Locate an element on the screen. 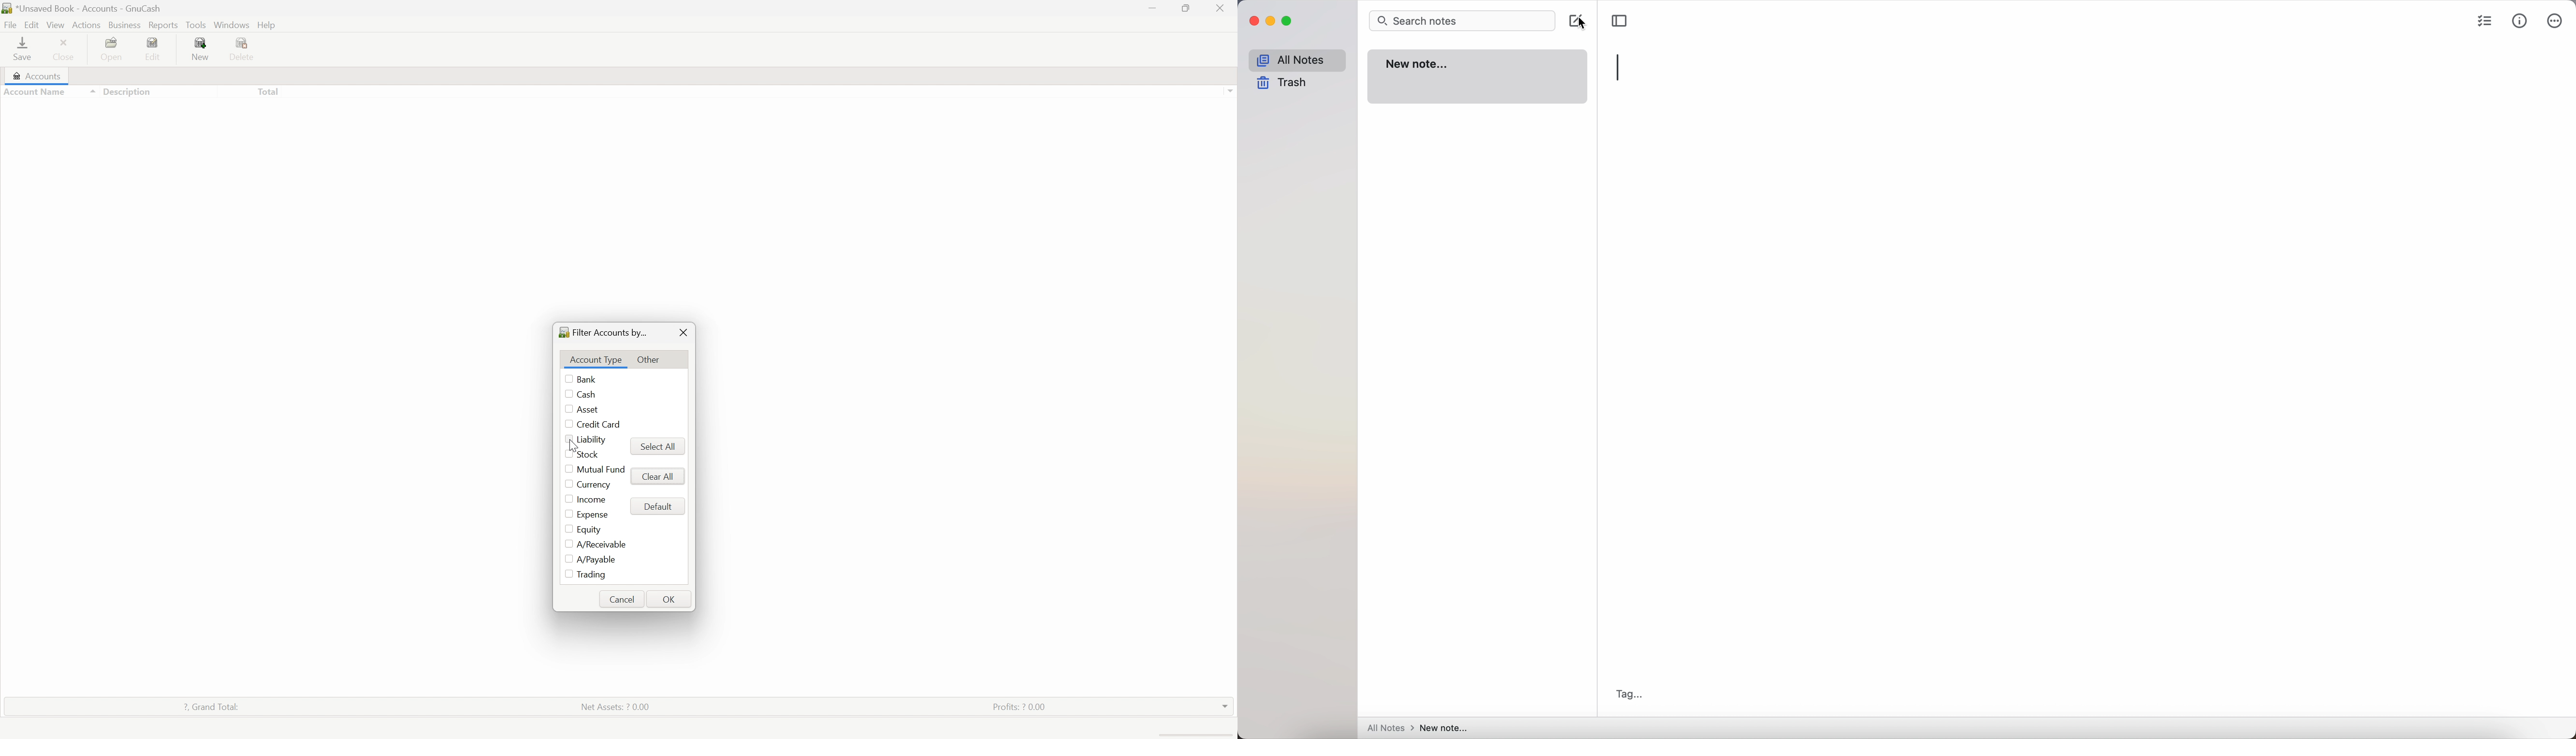  typing cursor is located at coordinates (1619, 68).